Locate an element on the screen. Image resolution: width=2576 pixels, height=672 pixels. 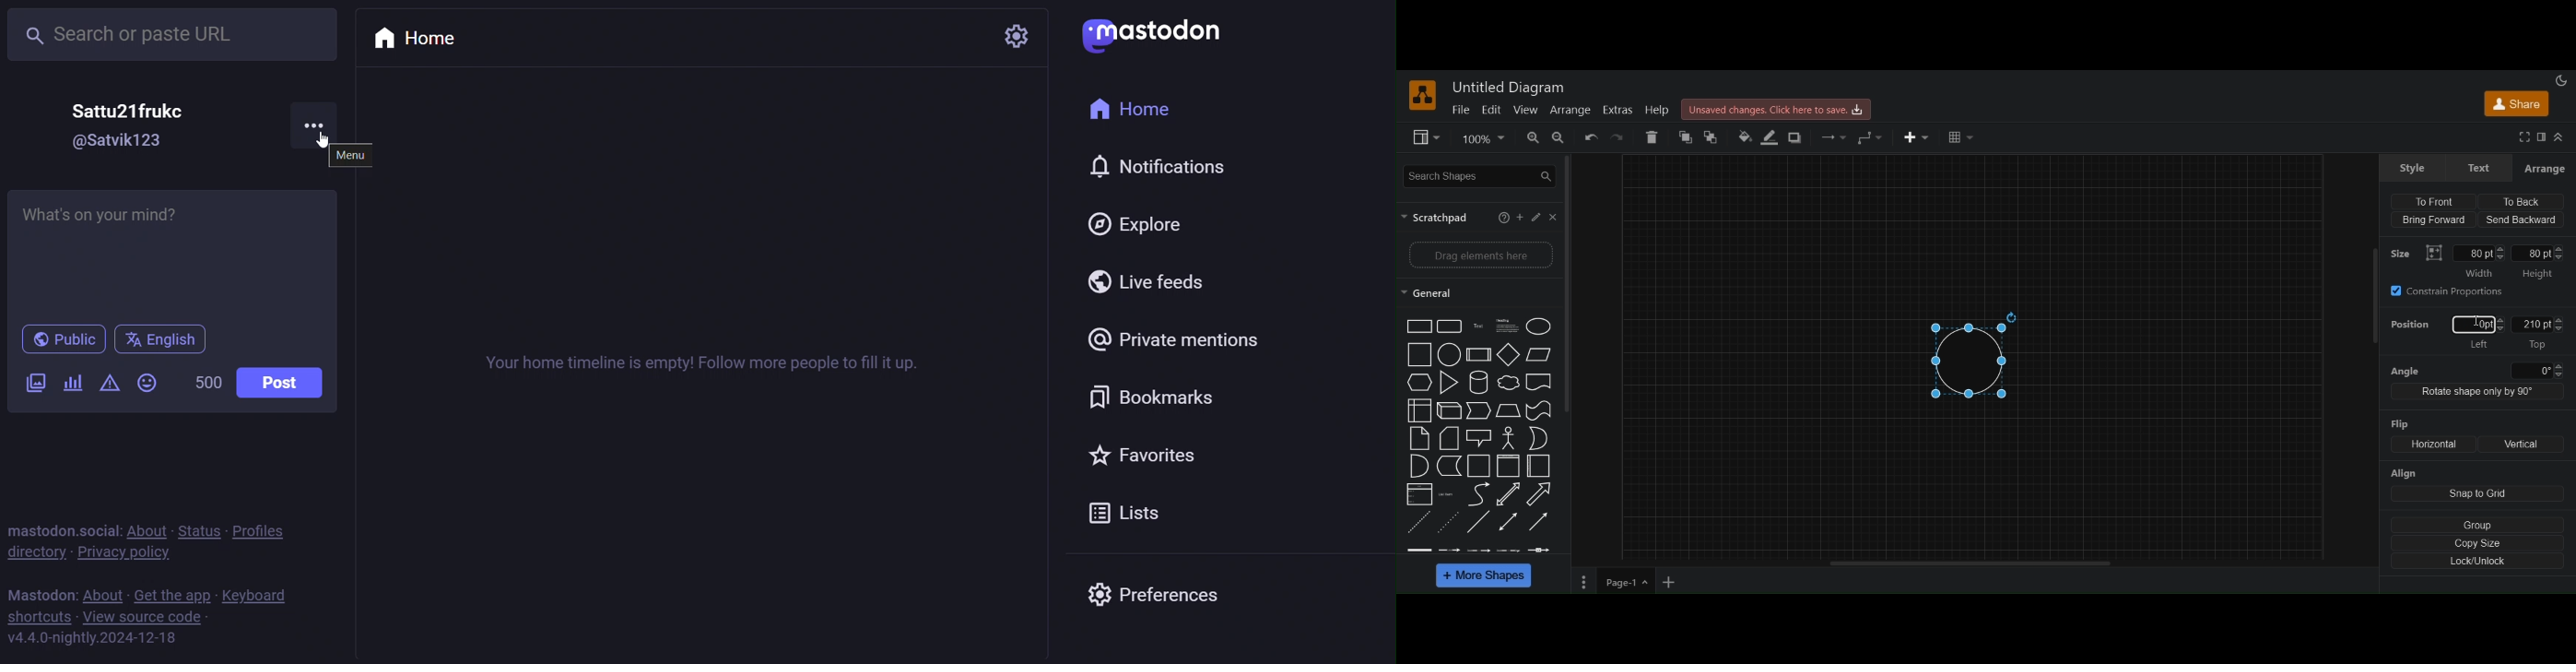
Sattu21frukc is located at coordinates (130, 111).